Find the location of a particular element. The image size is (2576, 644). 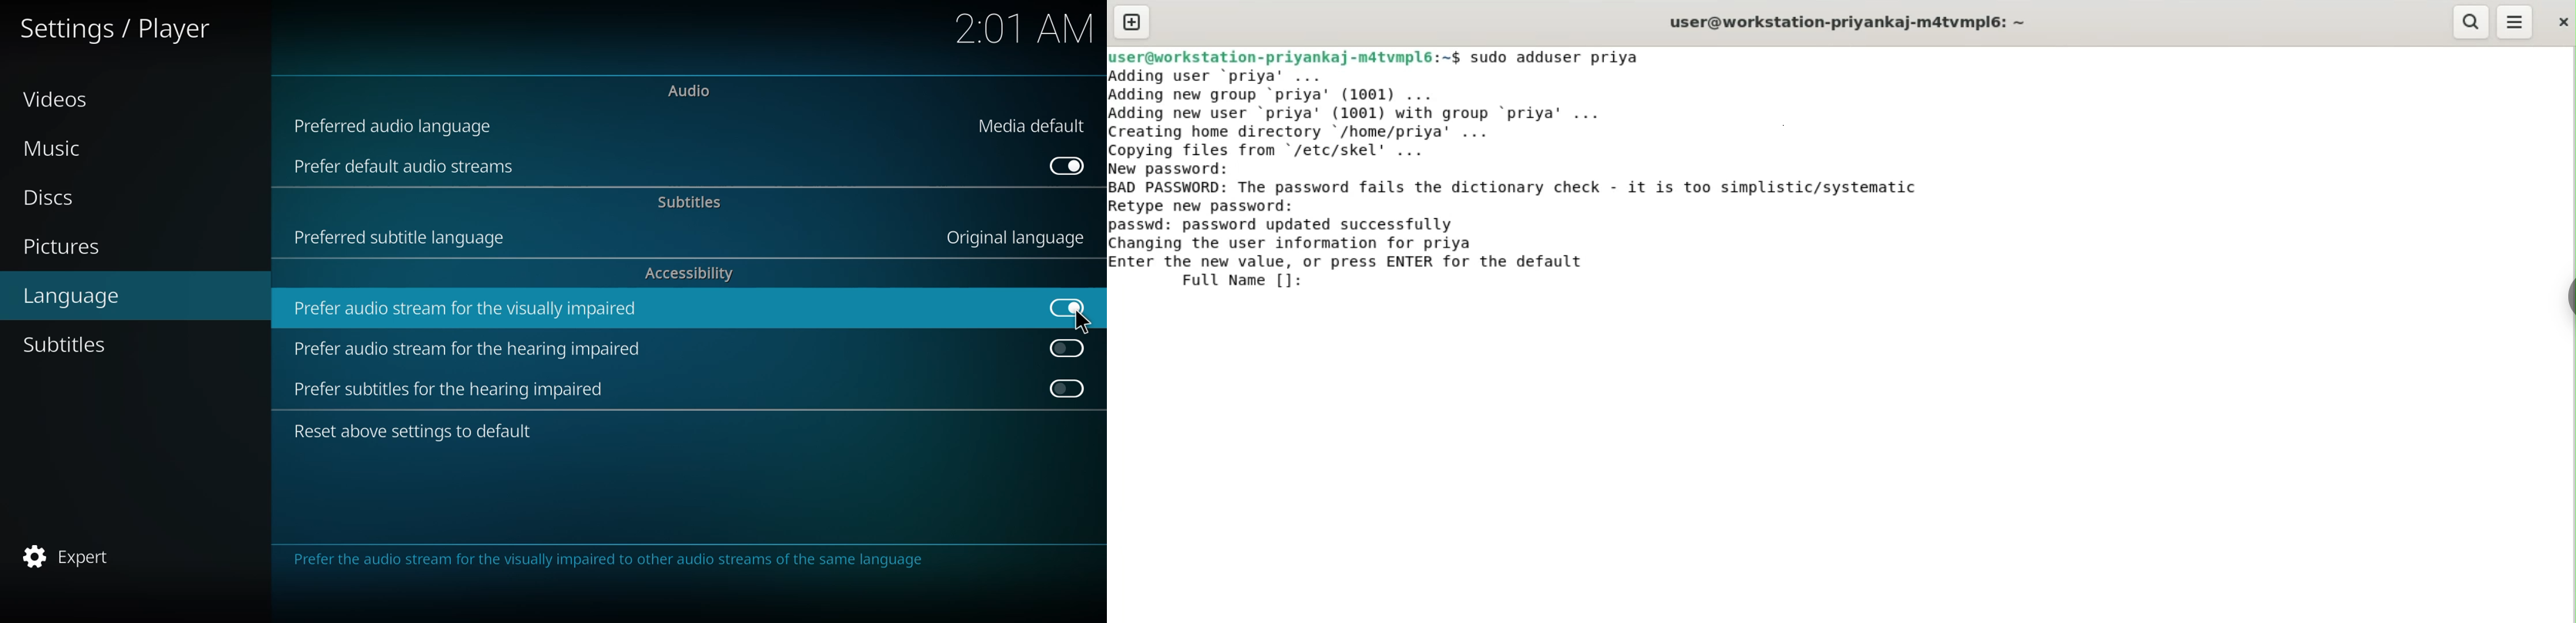

subtitles is located at coordinates (689, 202).